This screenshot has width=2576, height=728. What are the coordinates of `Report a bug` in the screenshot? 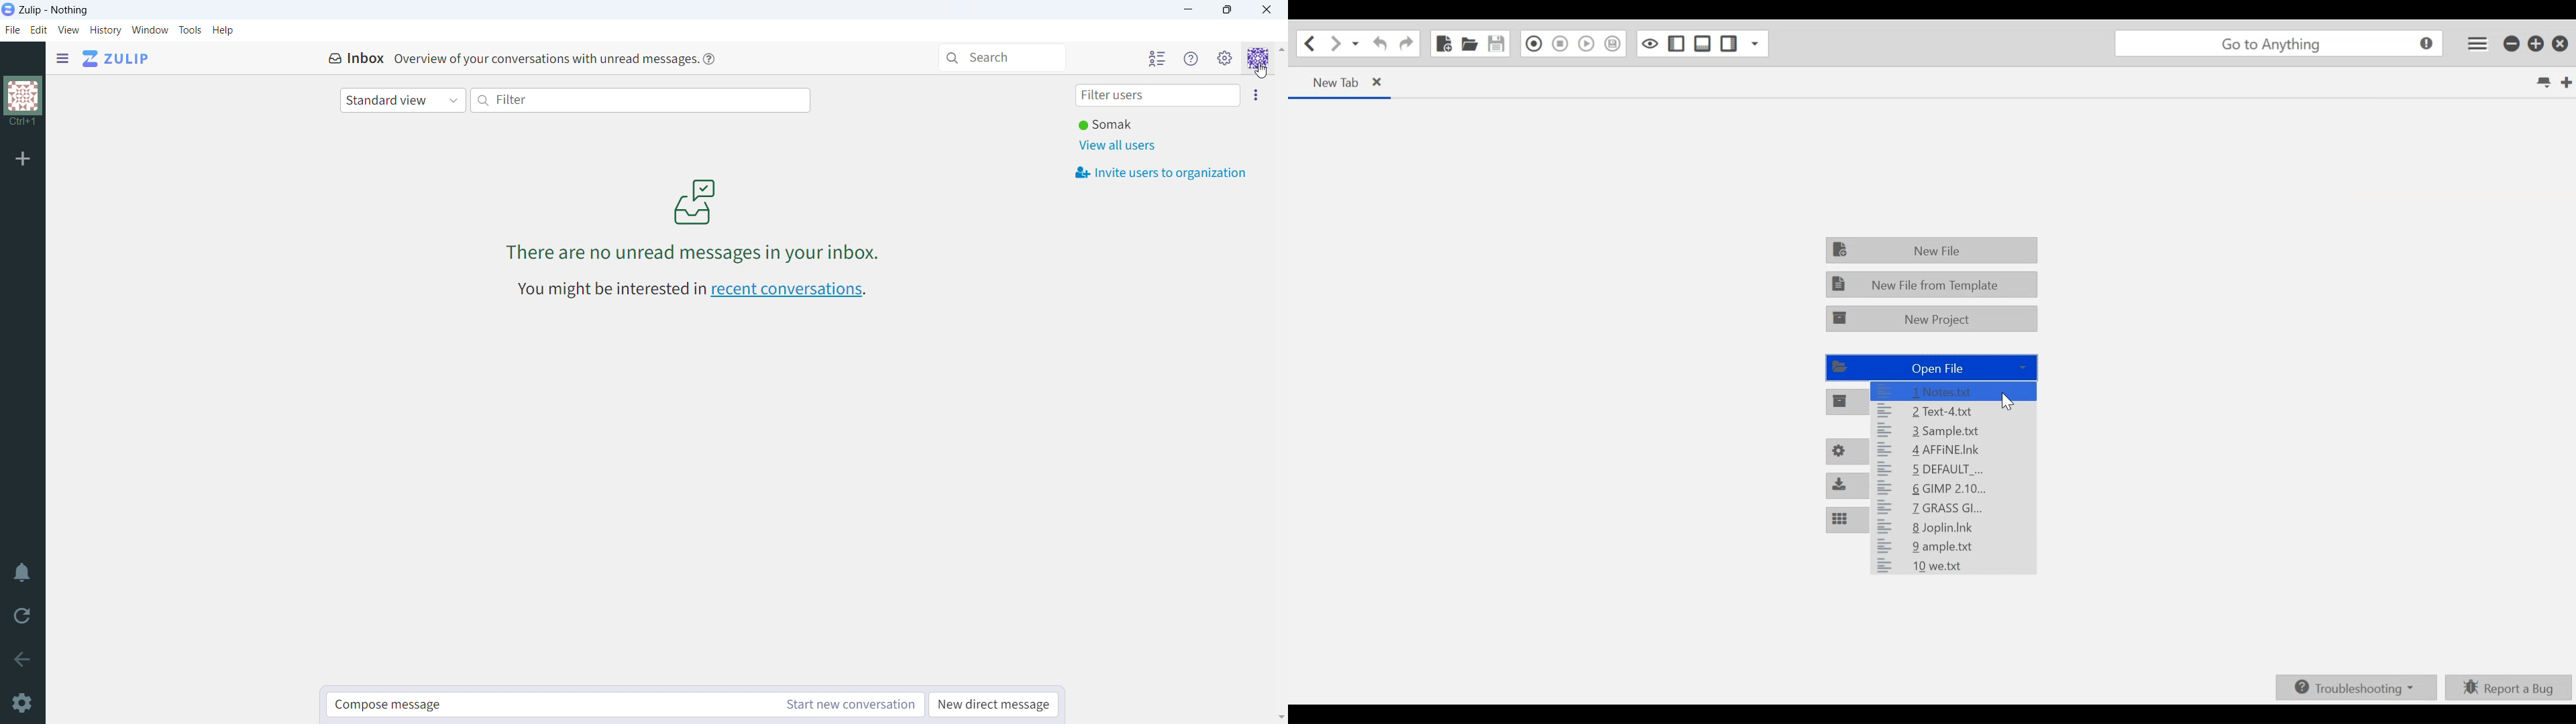 It's located at (2509, 688).